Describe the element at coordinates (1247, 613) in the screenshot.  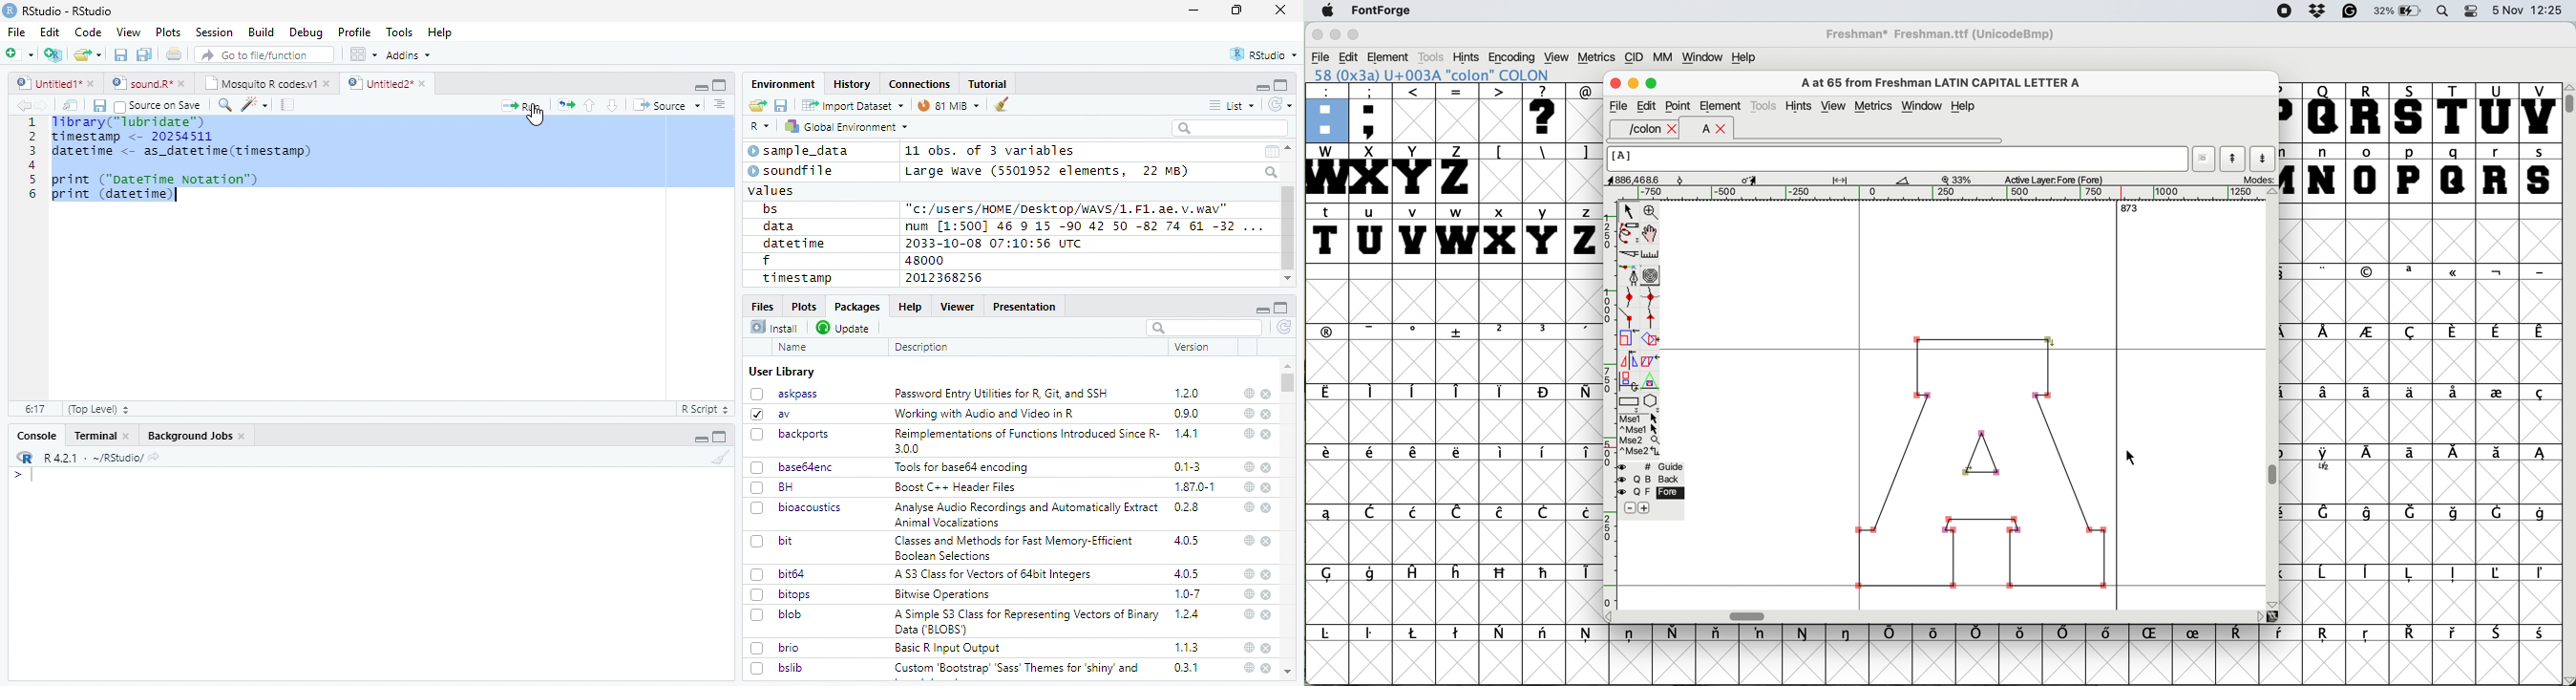
I see `help` at that location.